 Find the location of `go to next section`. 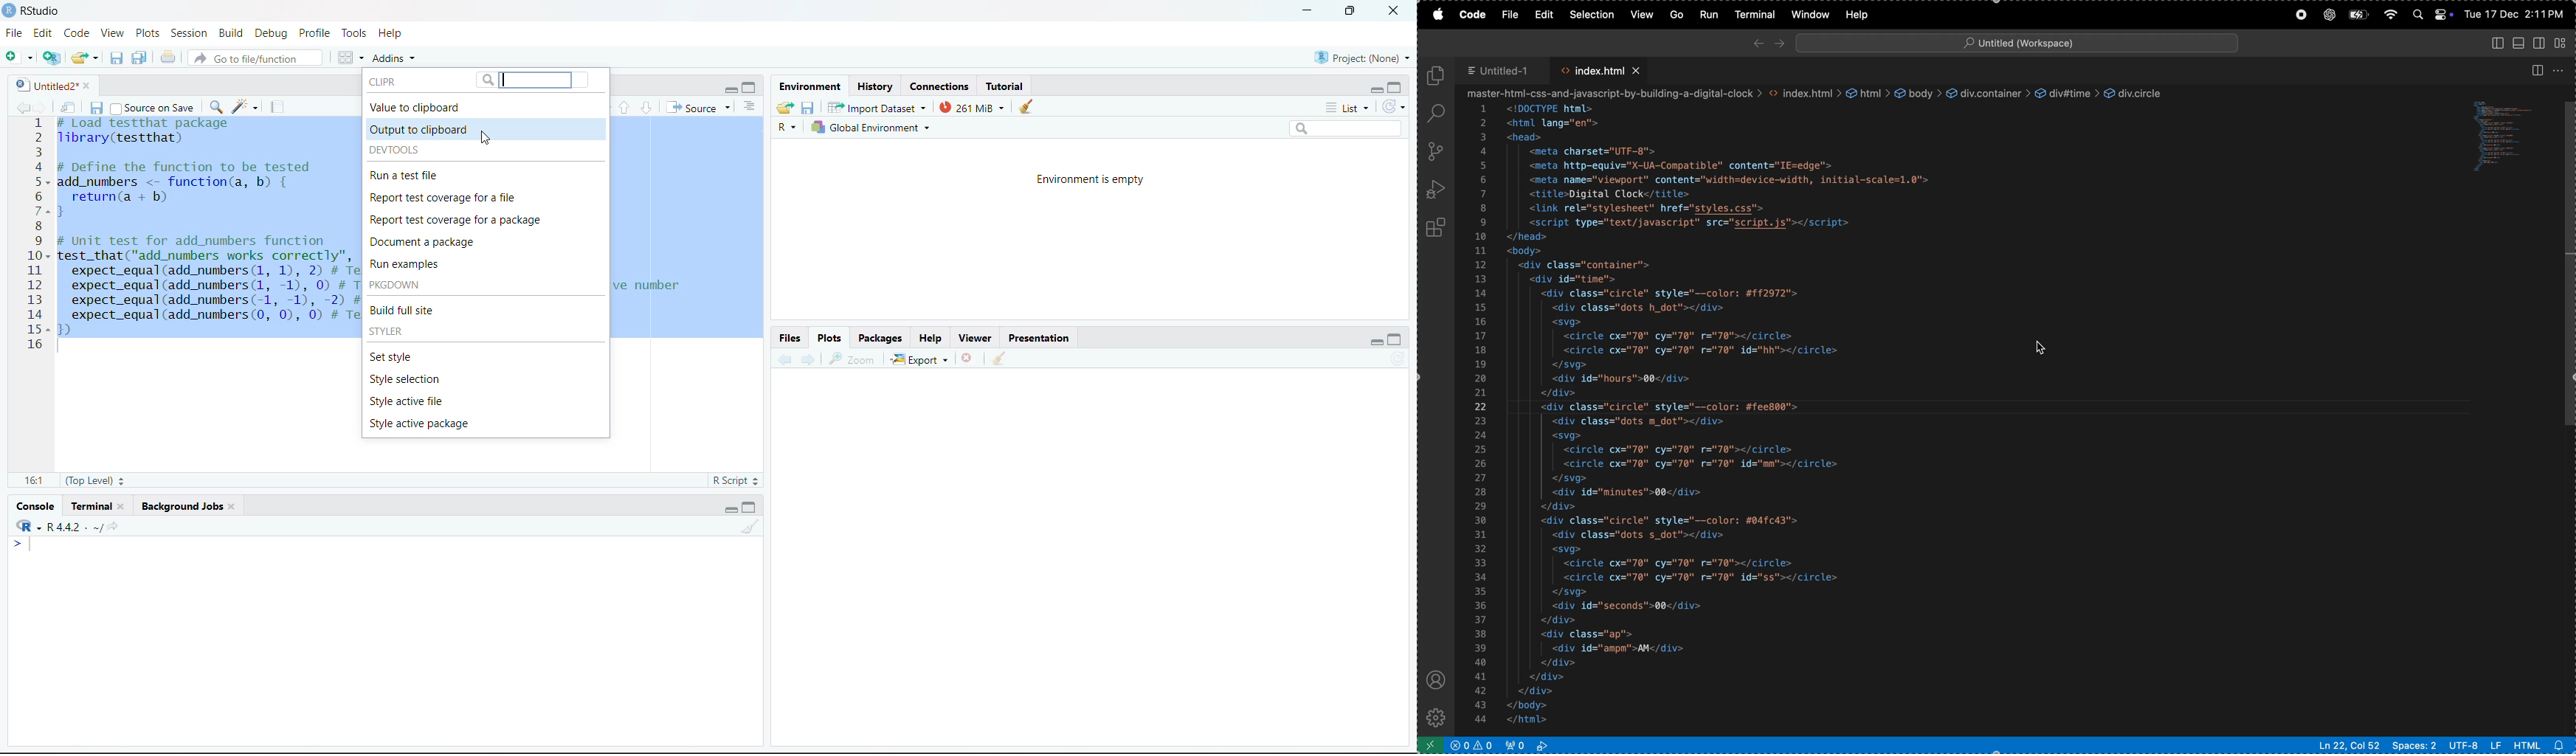

go to next section is located at coordinates (646, 106).